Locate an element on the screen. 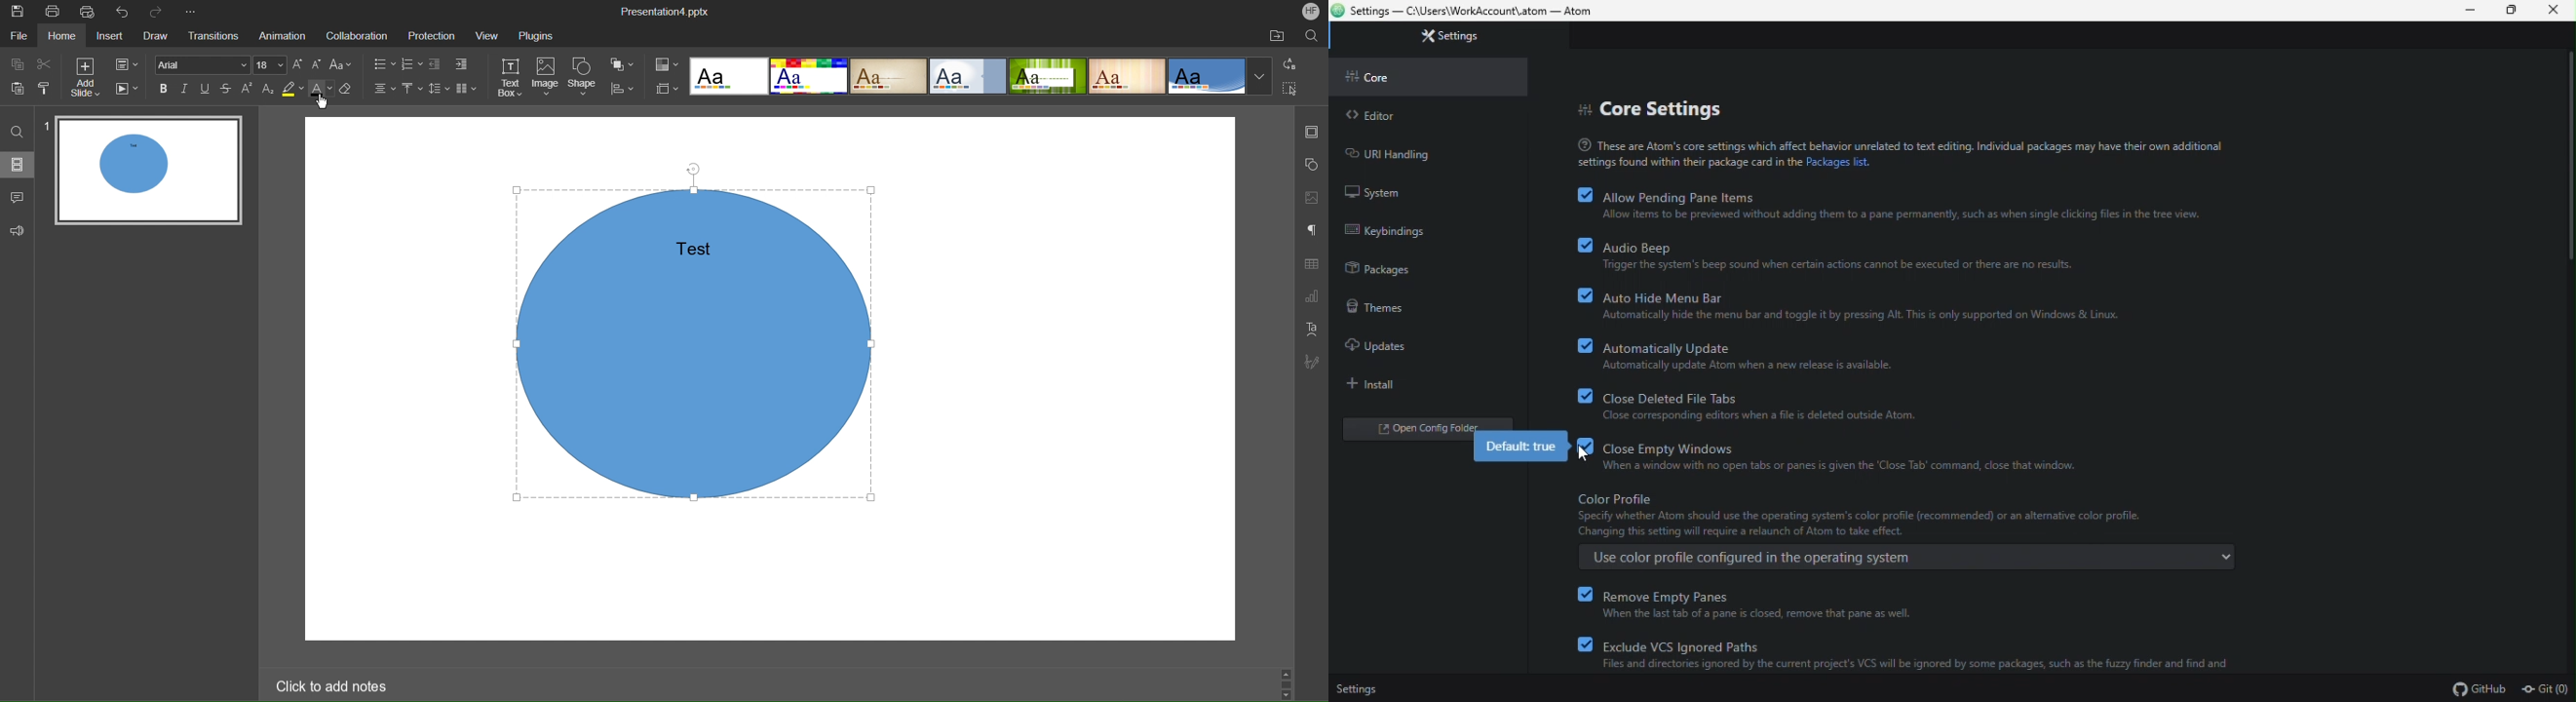 This screenshot has width=2576, height=728. Slide 1 is located at coordinates (150, 172).